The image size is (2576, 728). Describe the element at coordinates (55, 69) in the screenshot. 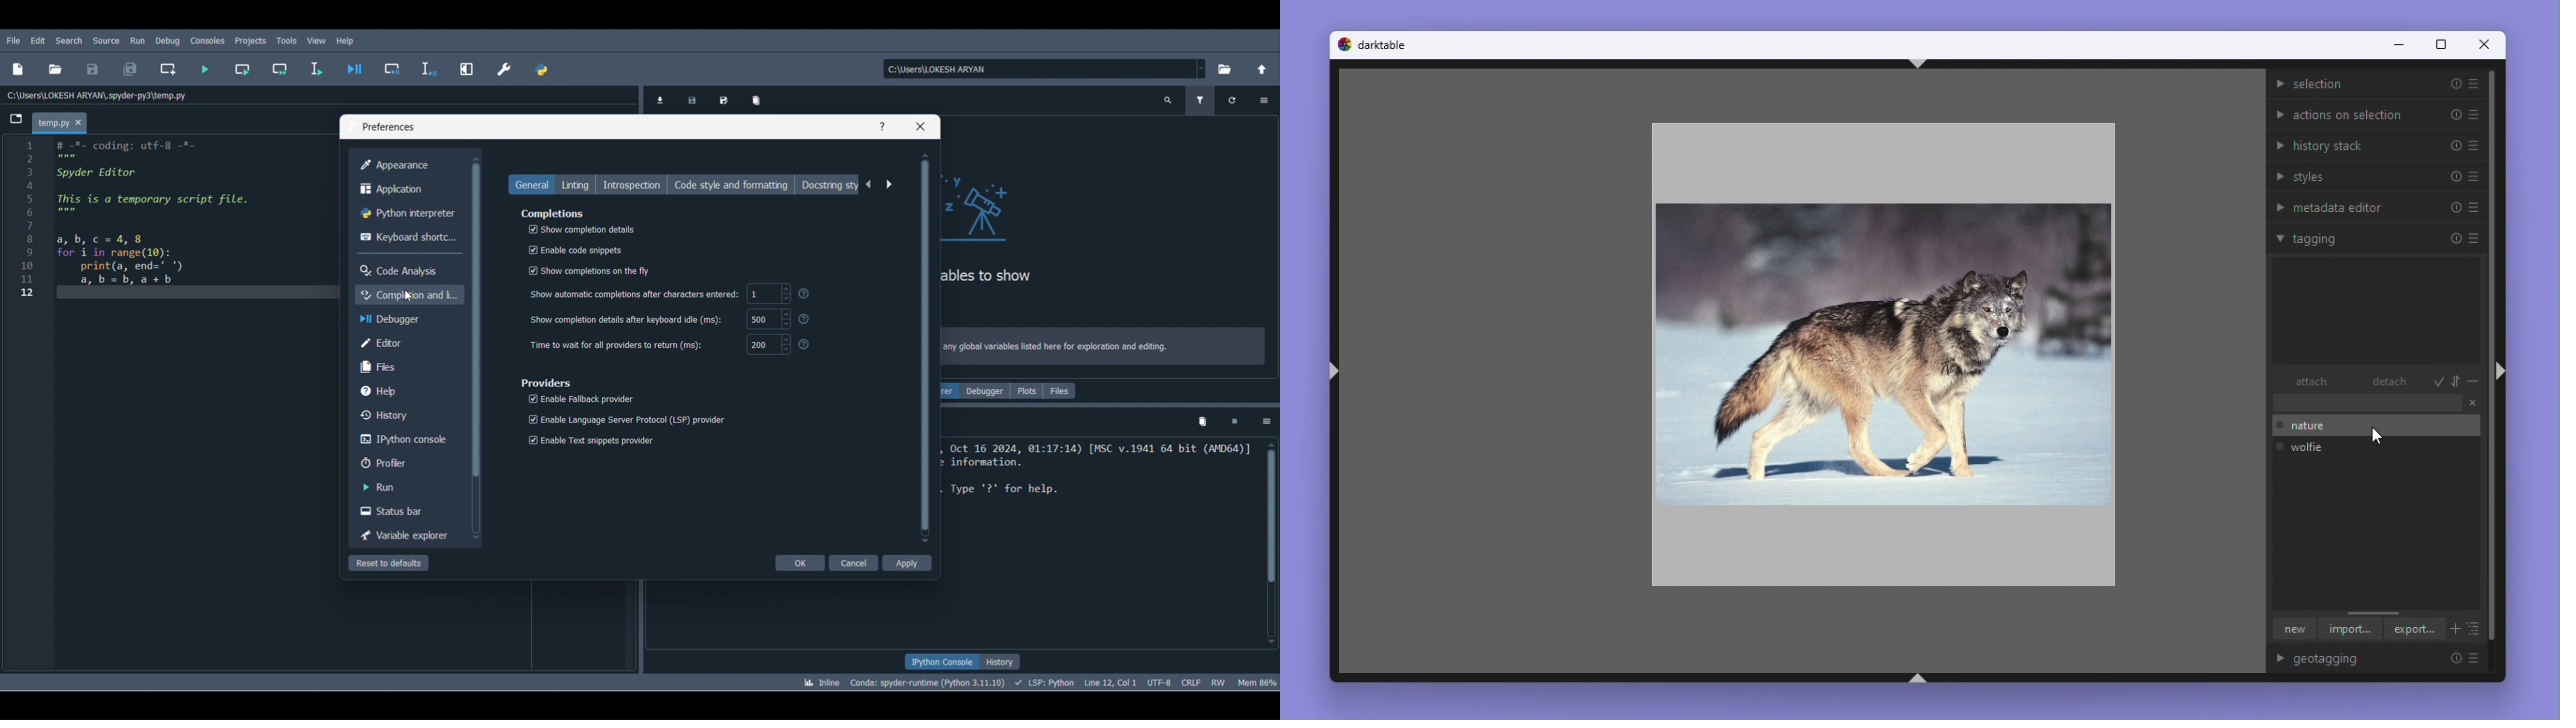

I see `Open file ( Ctrl + O)` at that location.